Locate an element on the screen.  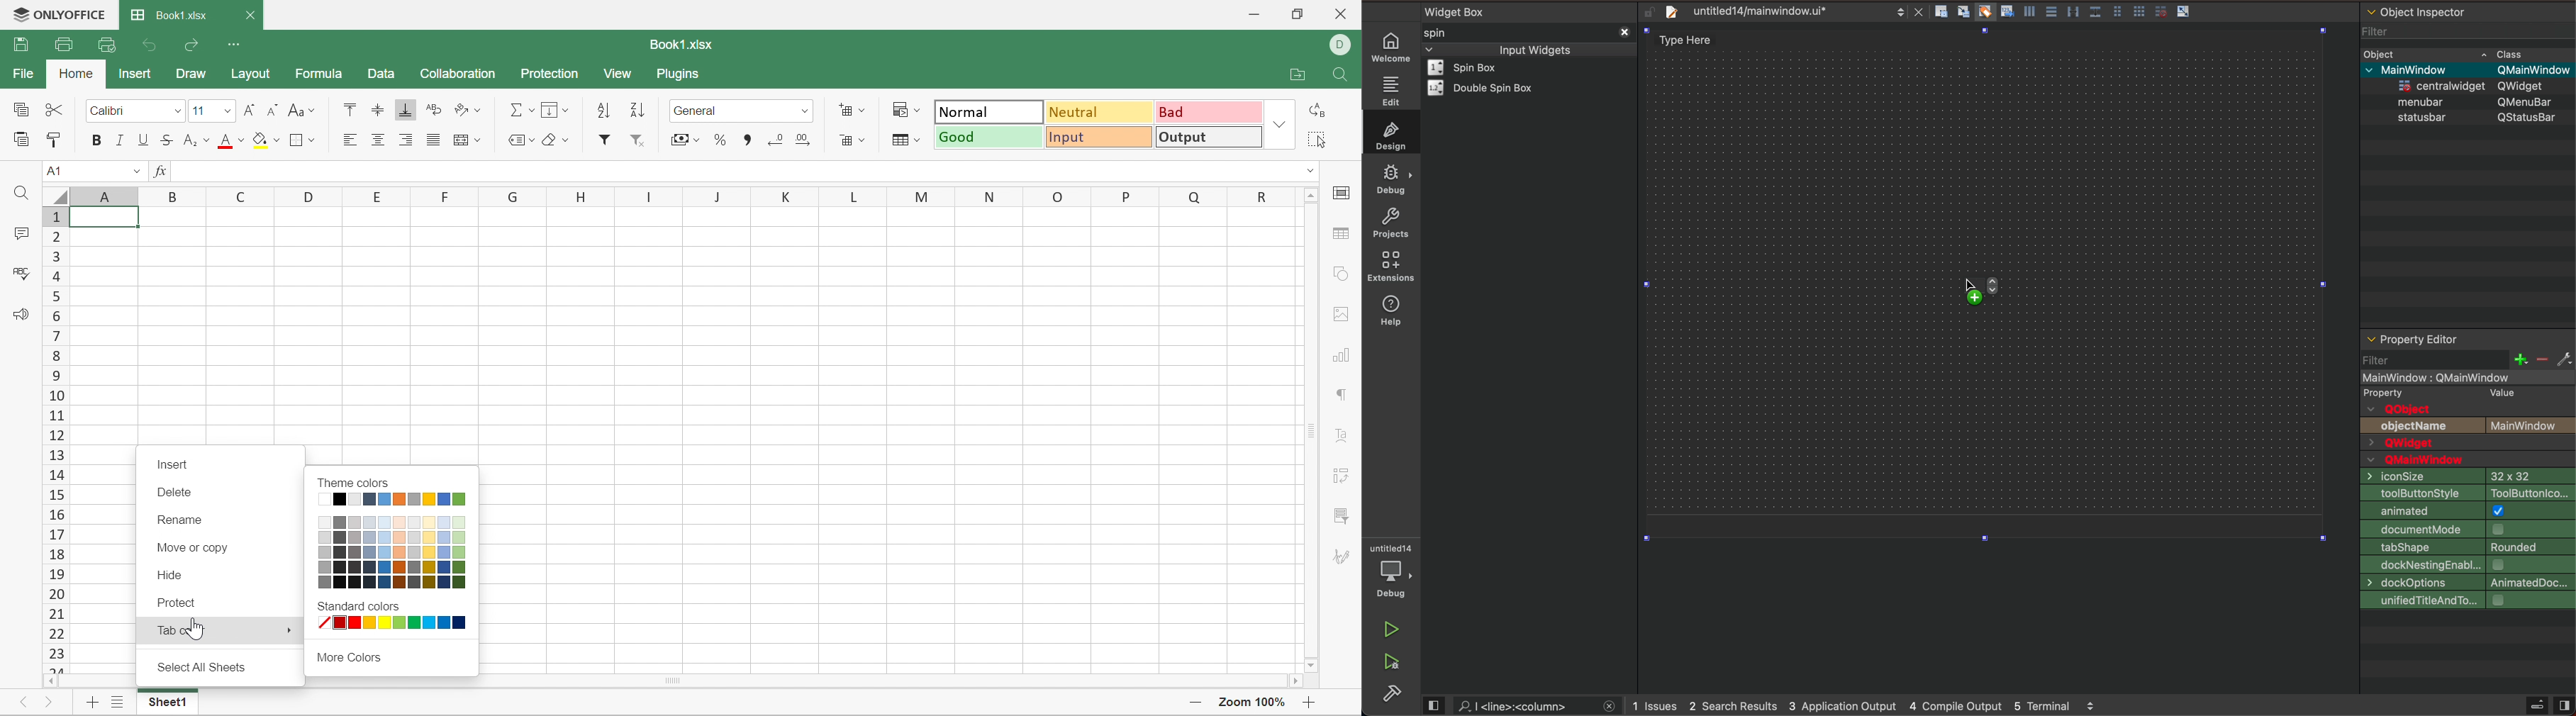
Drop down is located at coordinates (1311, 171).